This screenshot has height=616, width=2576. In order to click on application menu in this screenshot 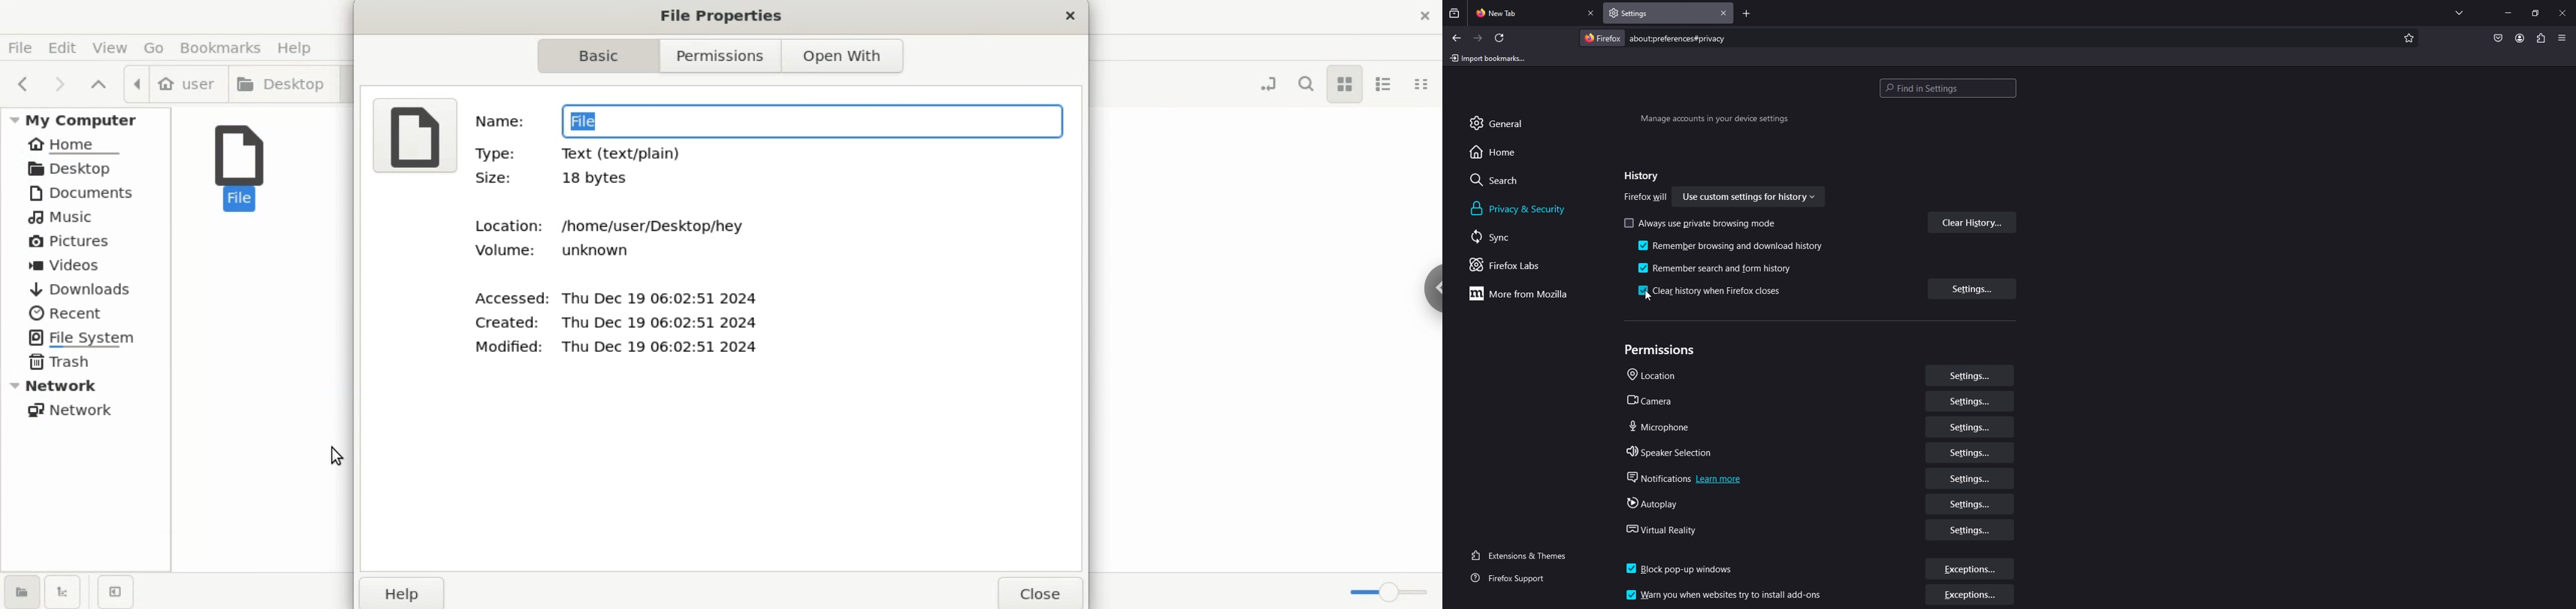, I will do `click(2562, 37)`.